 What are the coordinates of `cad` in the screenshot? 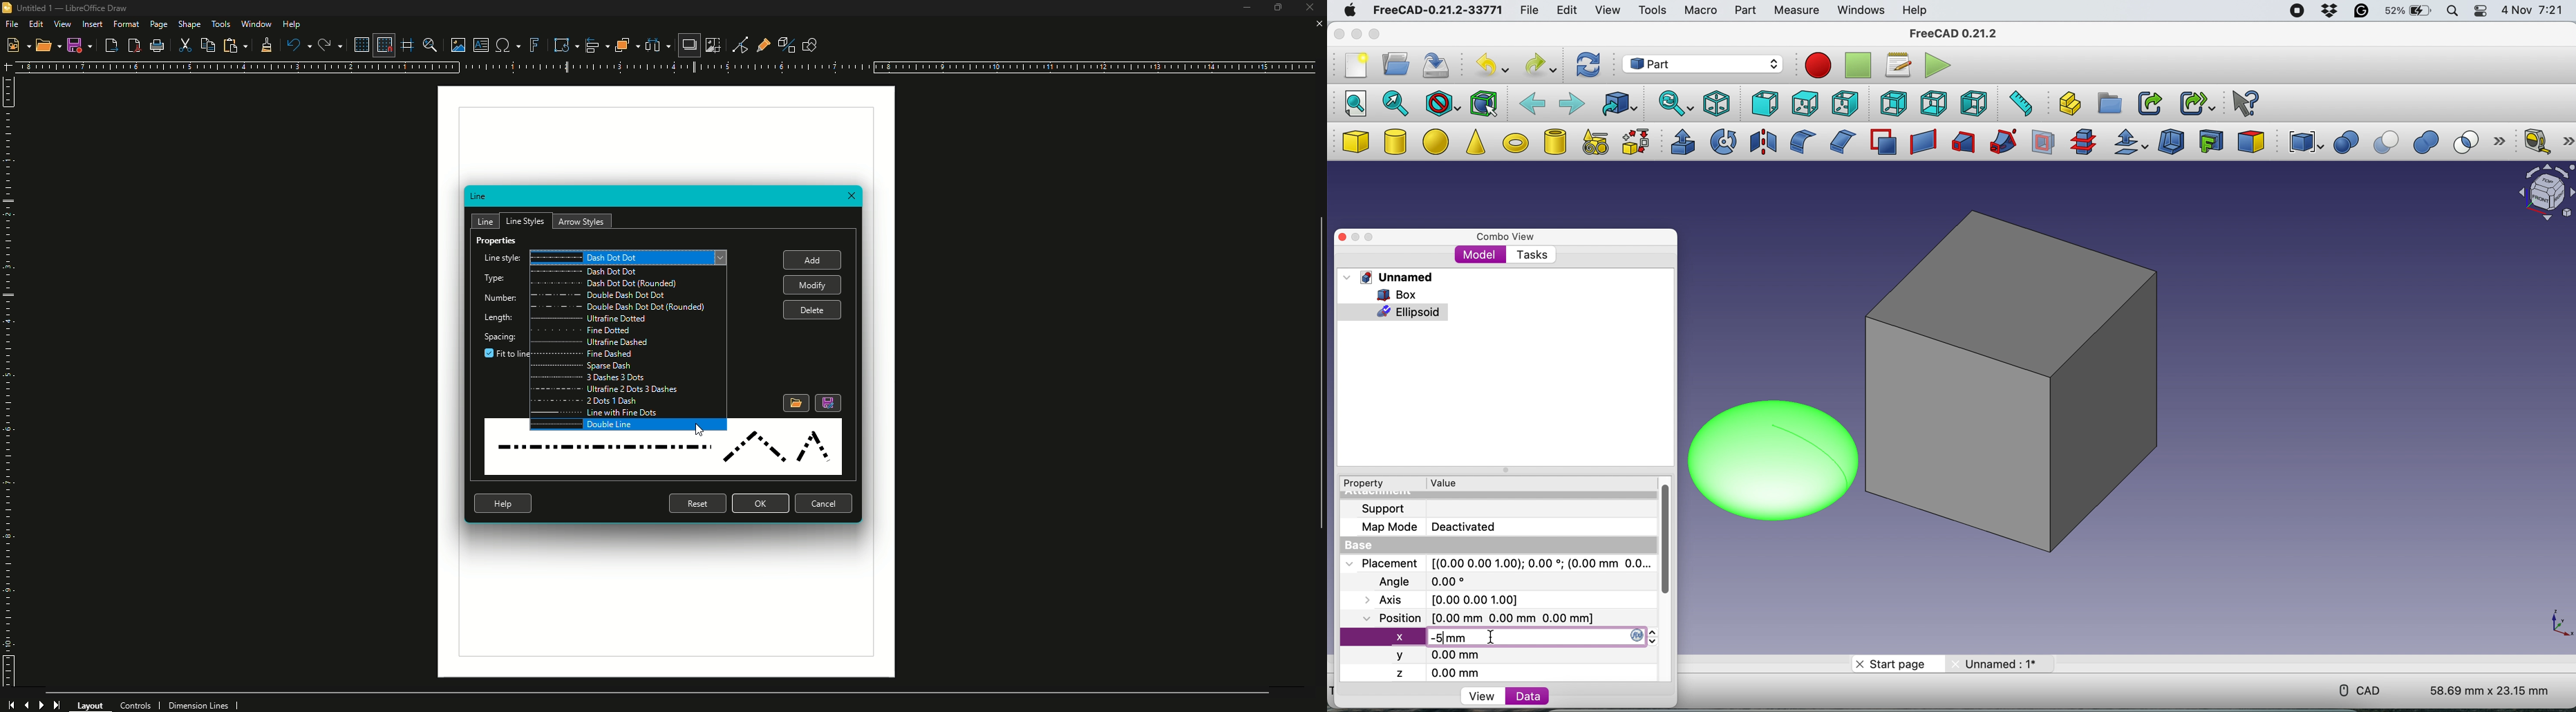 It's located at (2357, 691).